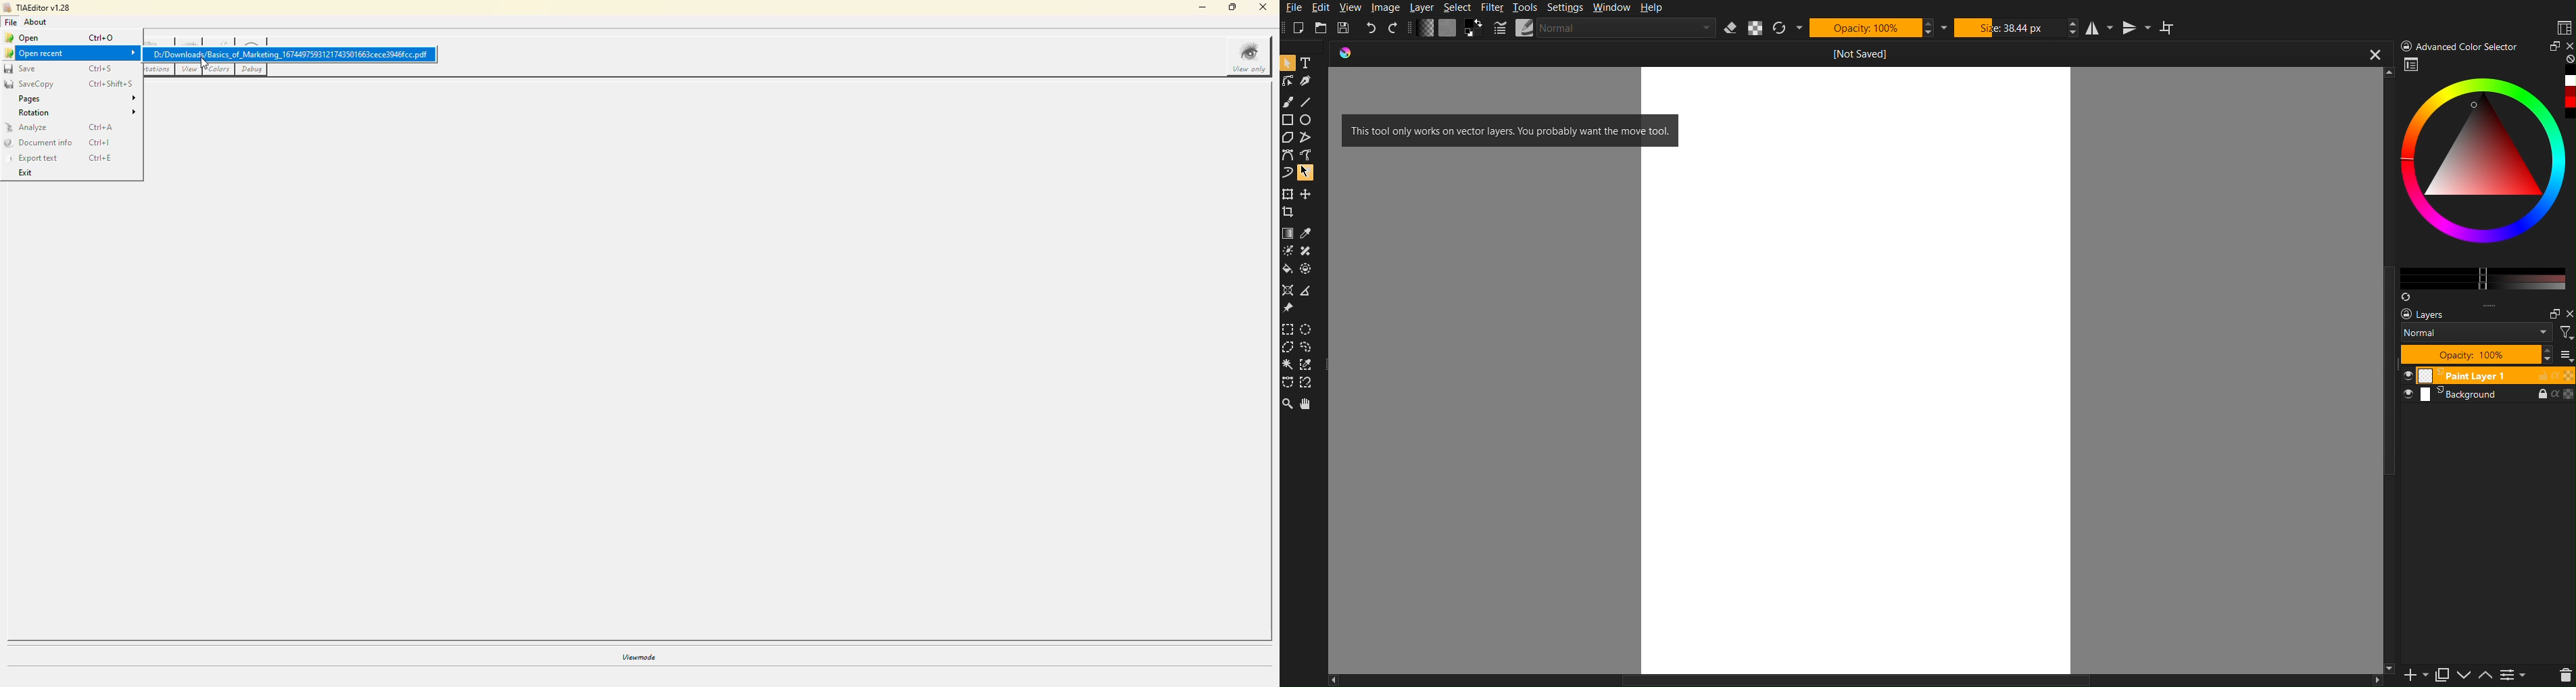 The width and height of the screenshot is (2576, 700). Describe the element at coordinates (1309, 405) in the screenshot. I see `Pan` at that location.